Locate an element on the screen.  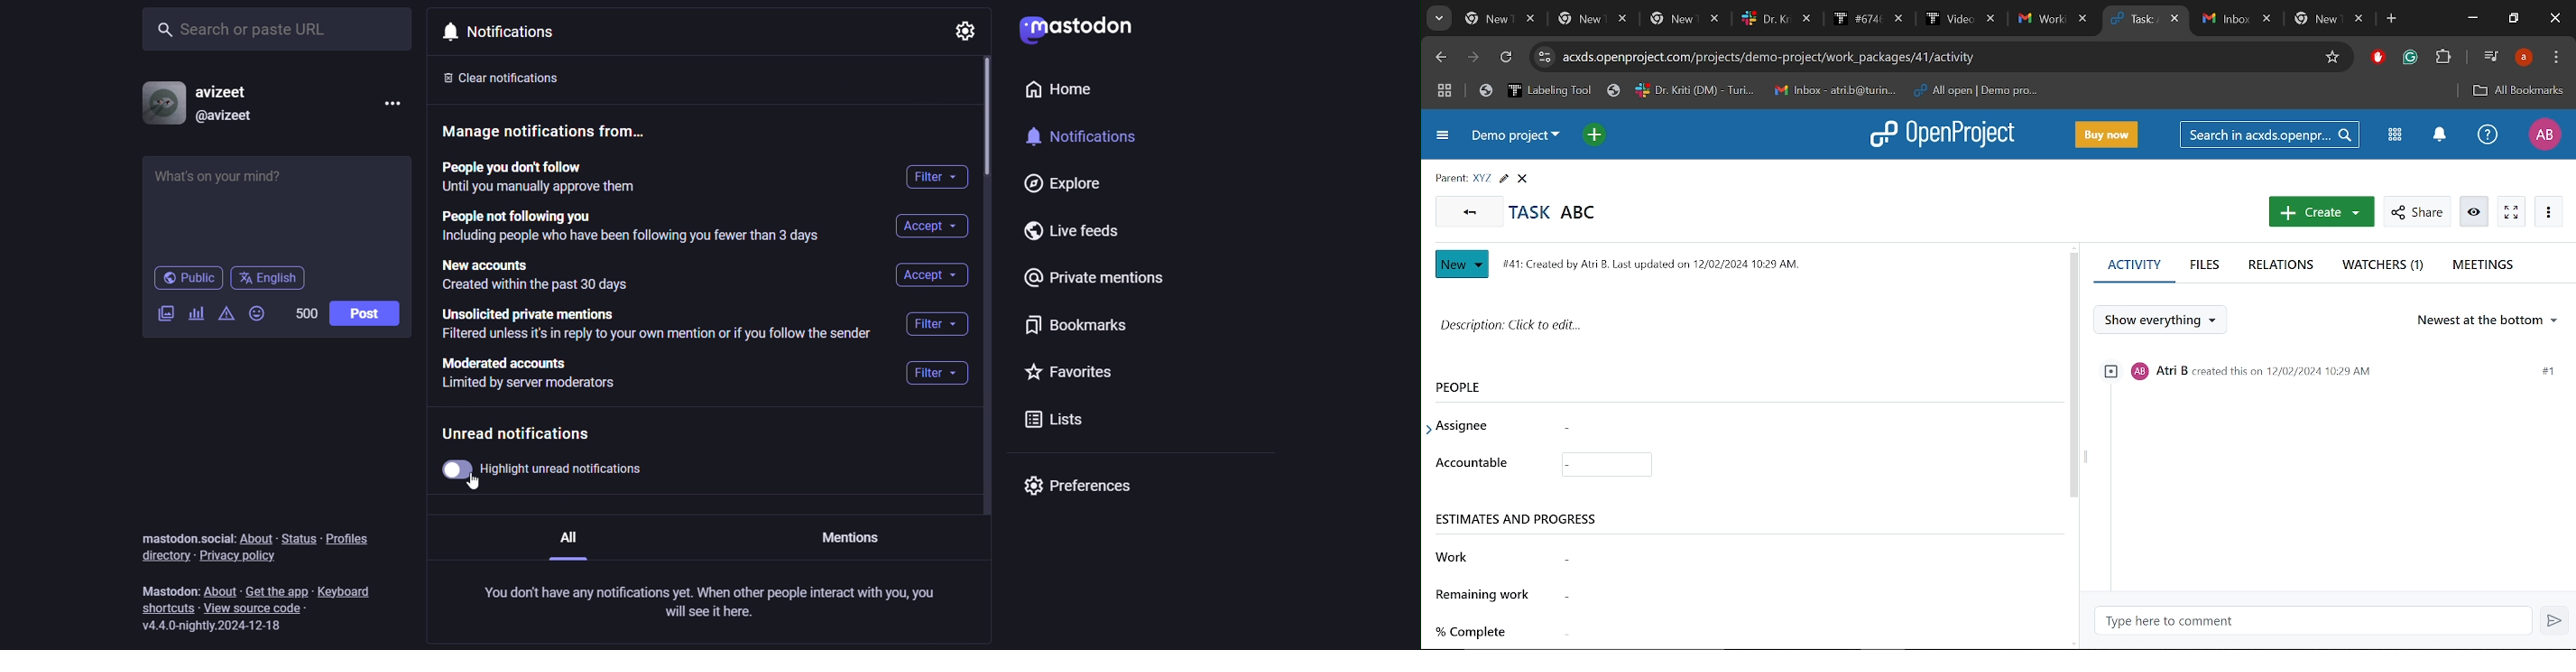
Cursor is located at coordinates (476, 484).